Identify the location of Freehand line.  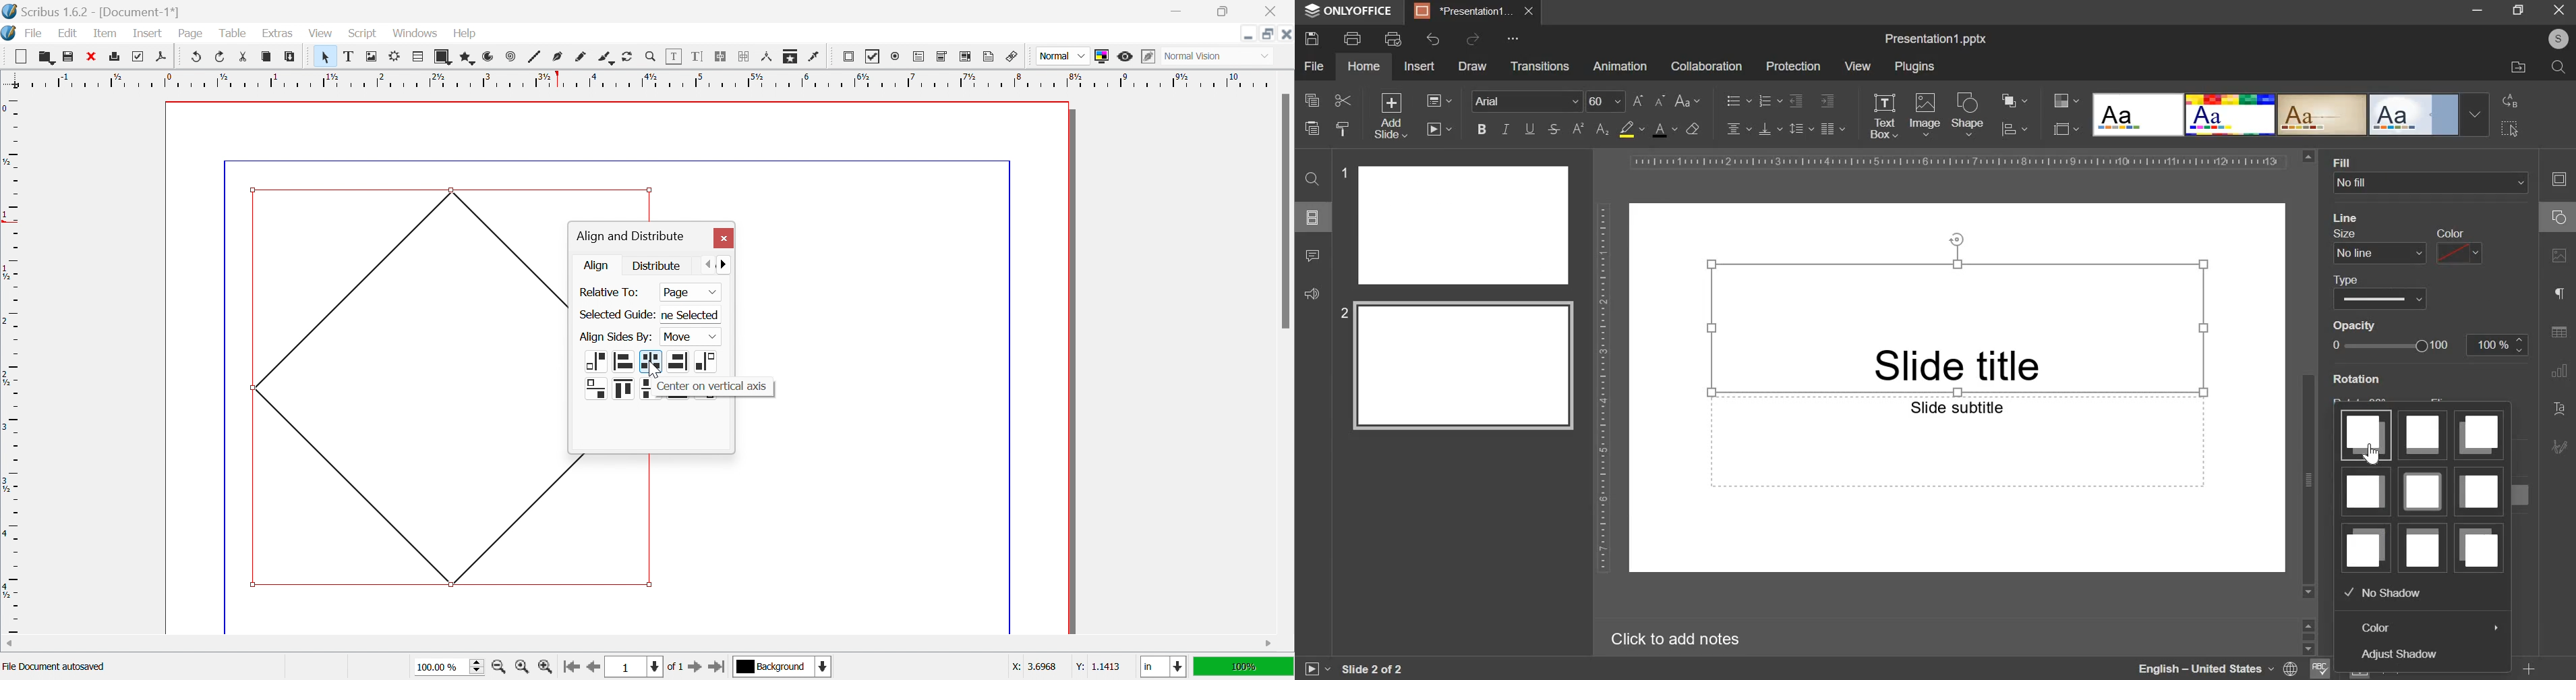
(581, 57).